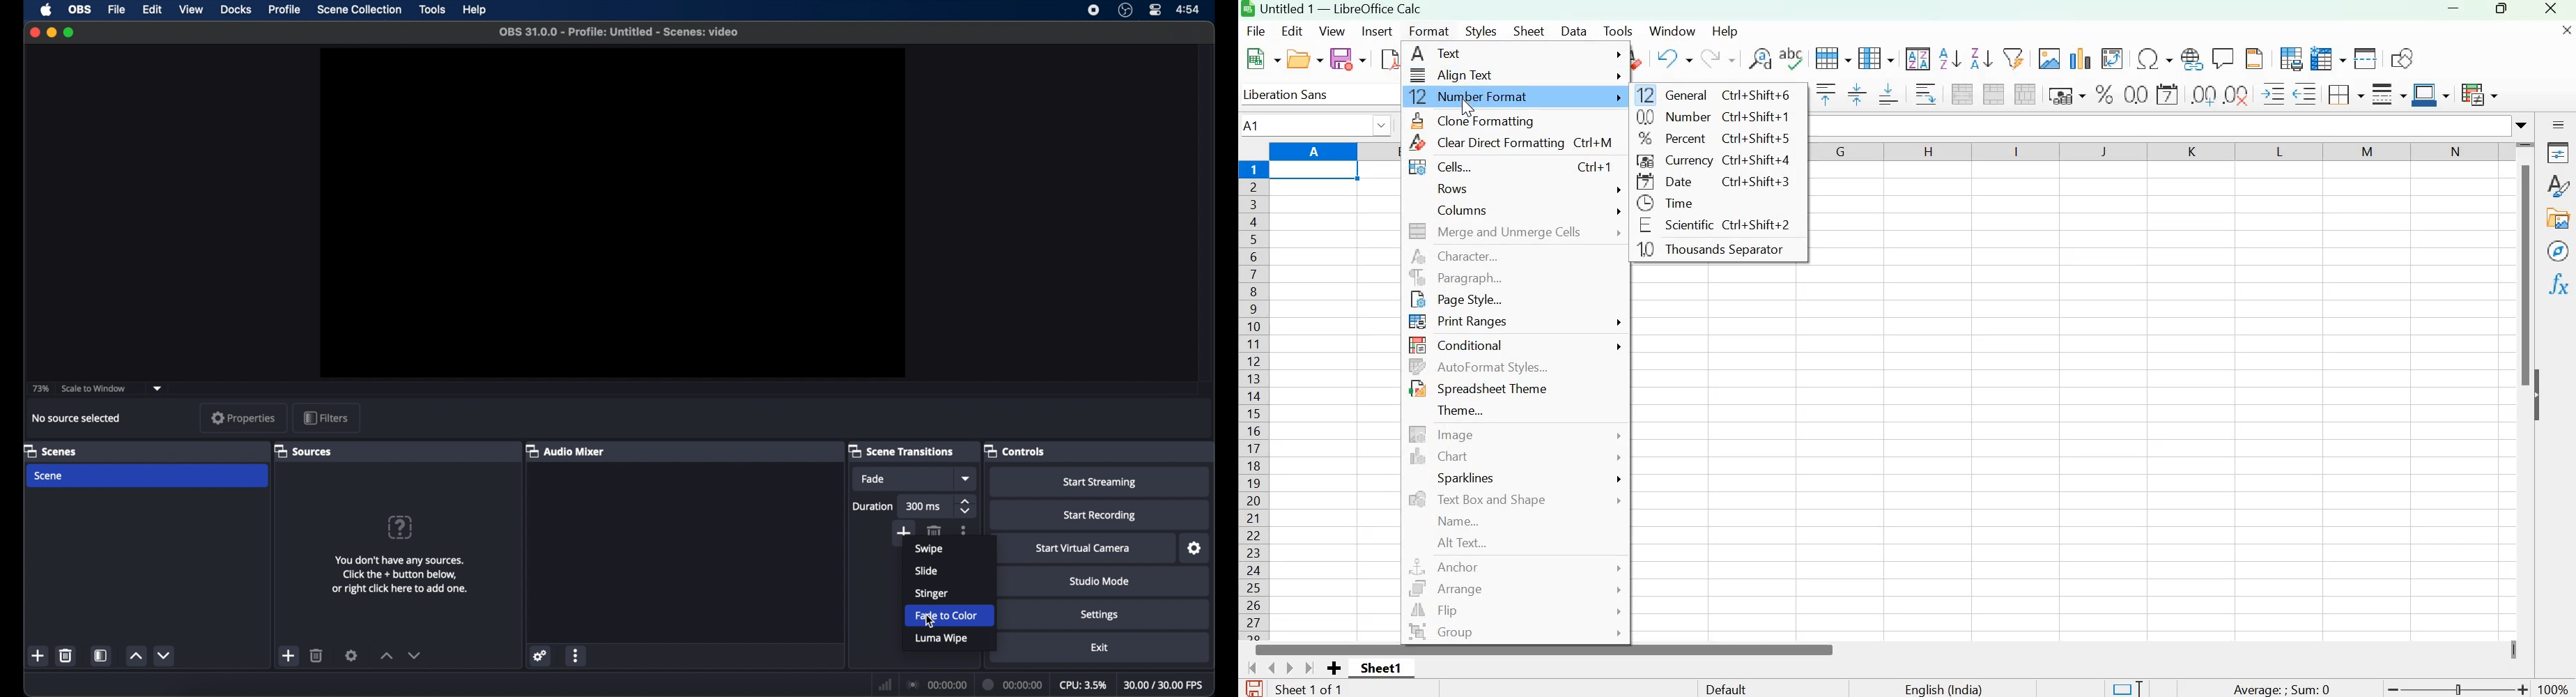 This screenshot has width=2576, height=700. I want to click on Show draw functions, so click(2401, 56).